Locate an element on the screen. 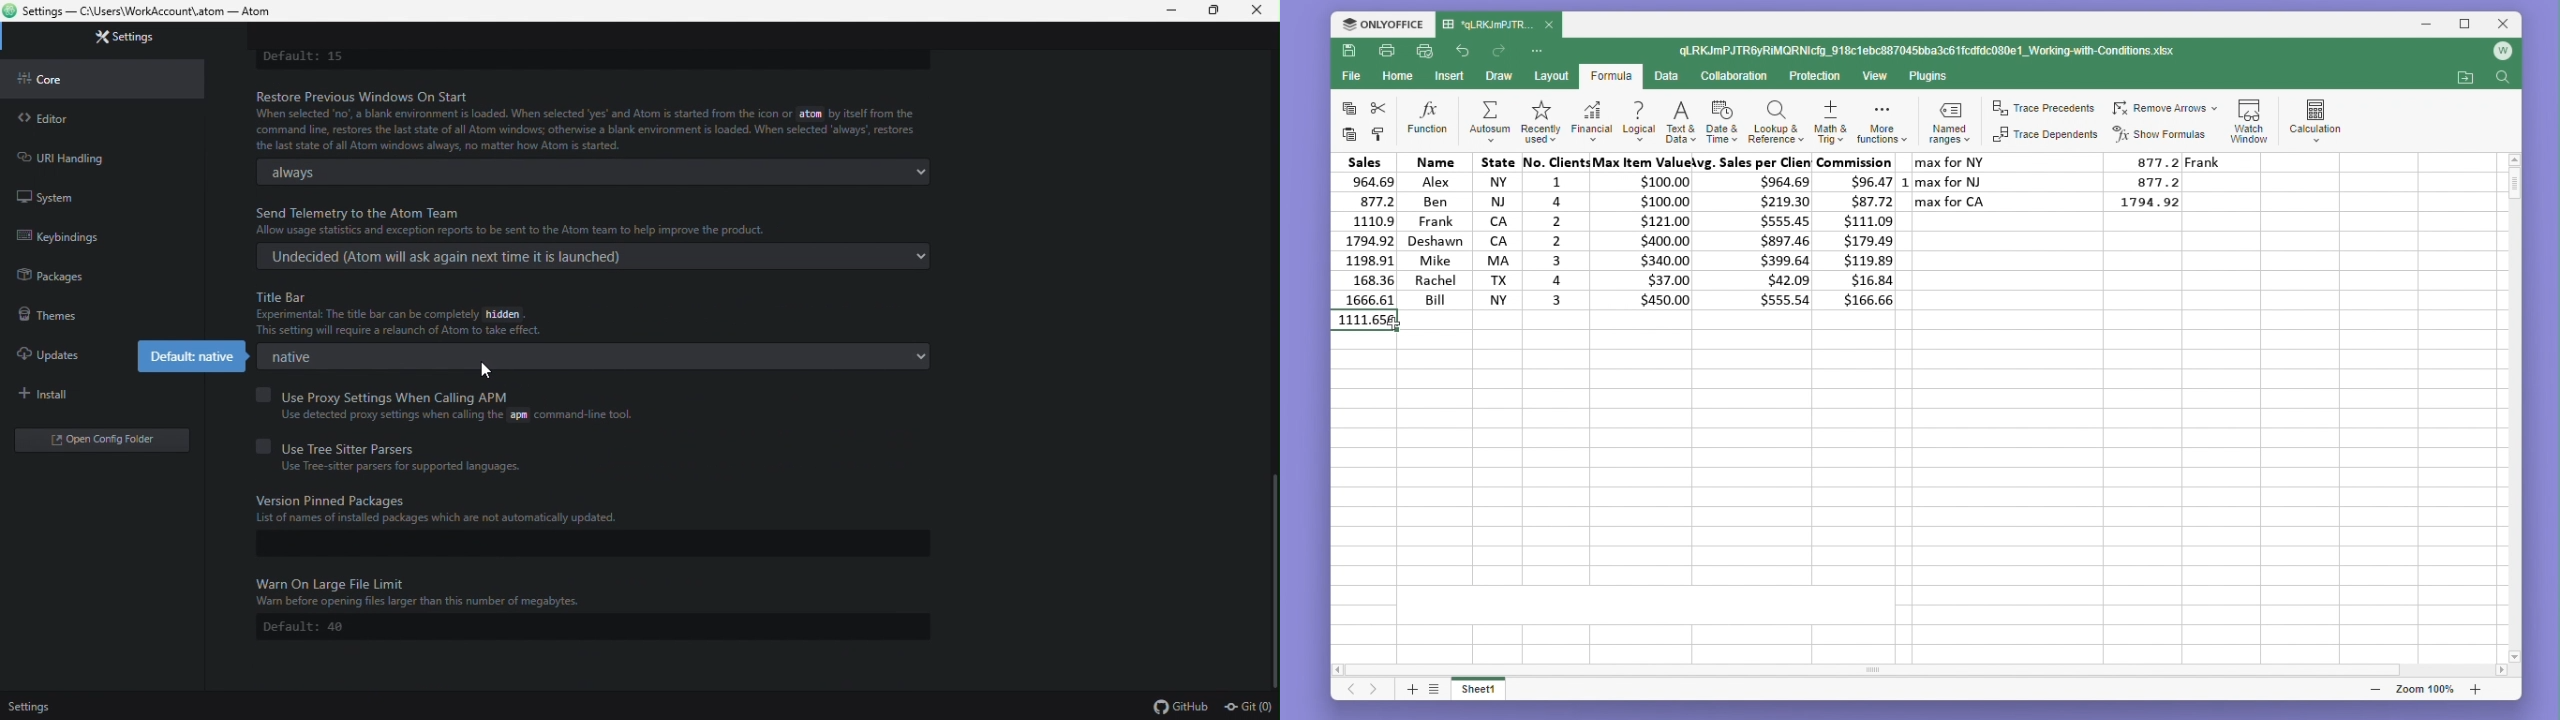 The image size is (2576, 728). avg. sales per client is located at coordinates (1757, 231).